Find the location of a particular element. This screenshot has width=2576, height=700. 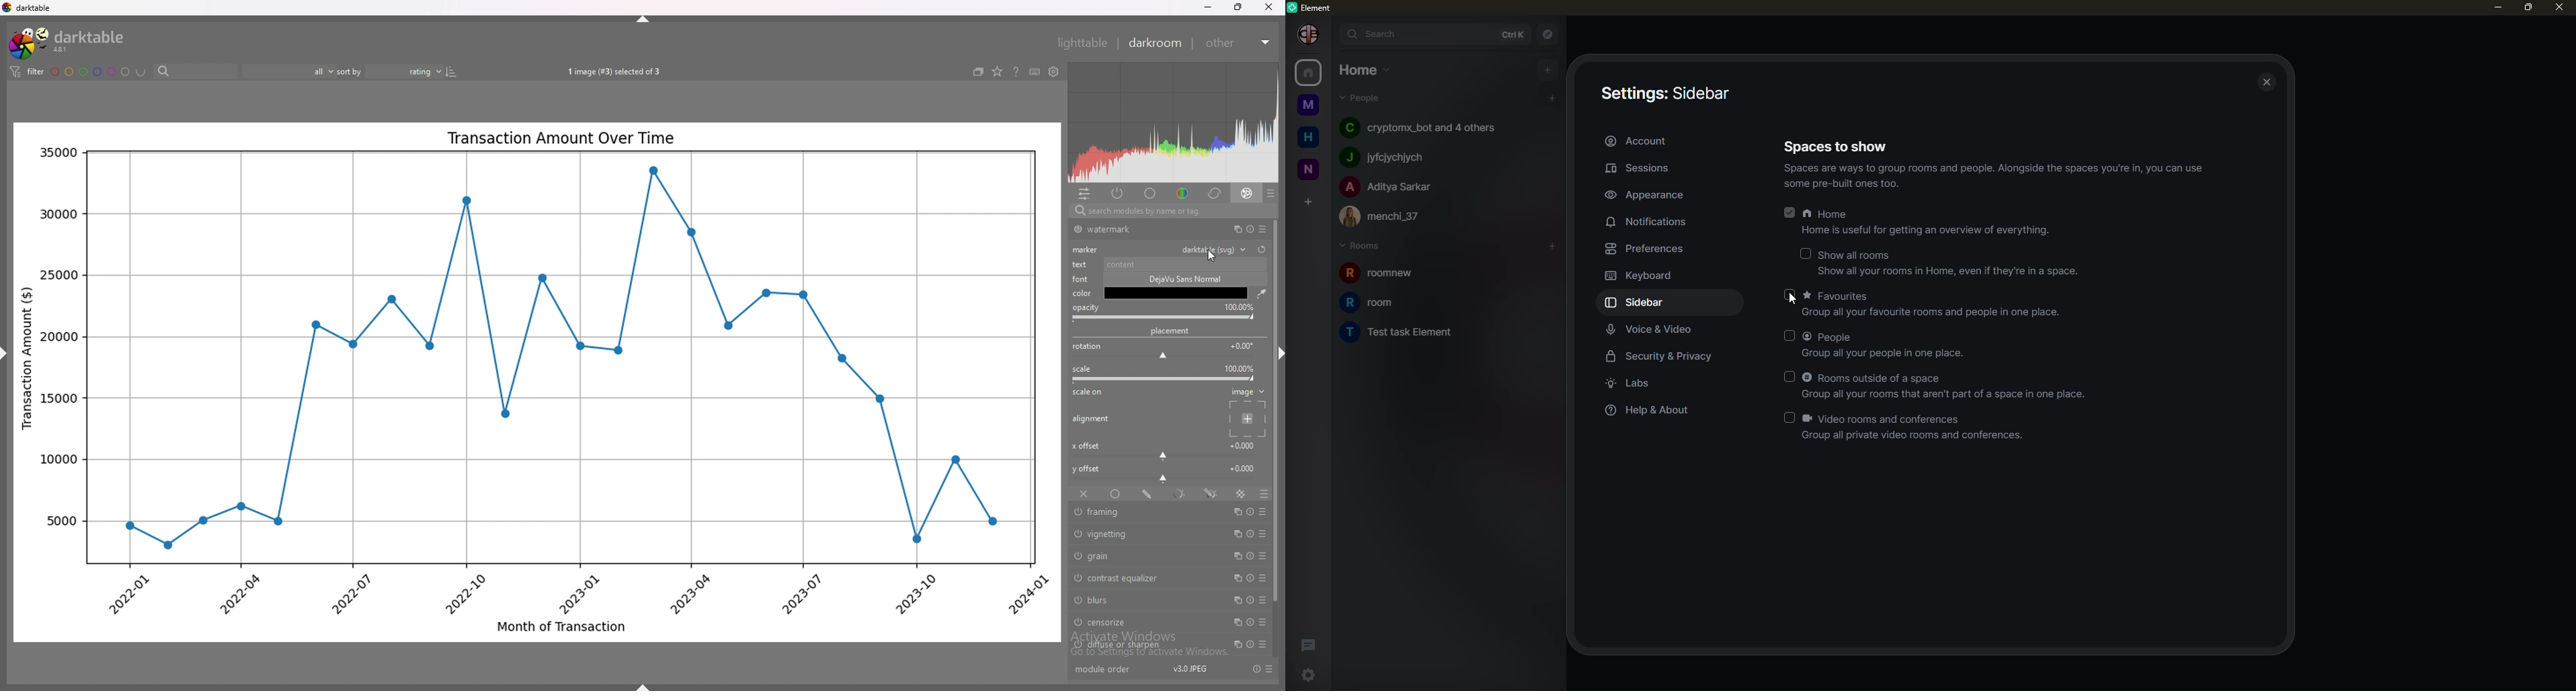

hide is located at coordinates (644, 19).